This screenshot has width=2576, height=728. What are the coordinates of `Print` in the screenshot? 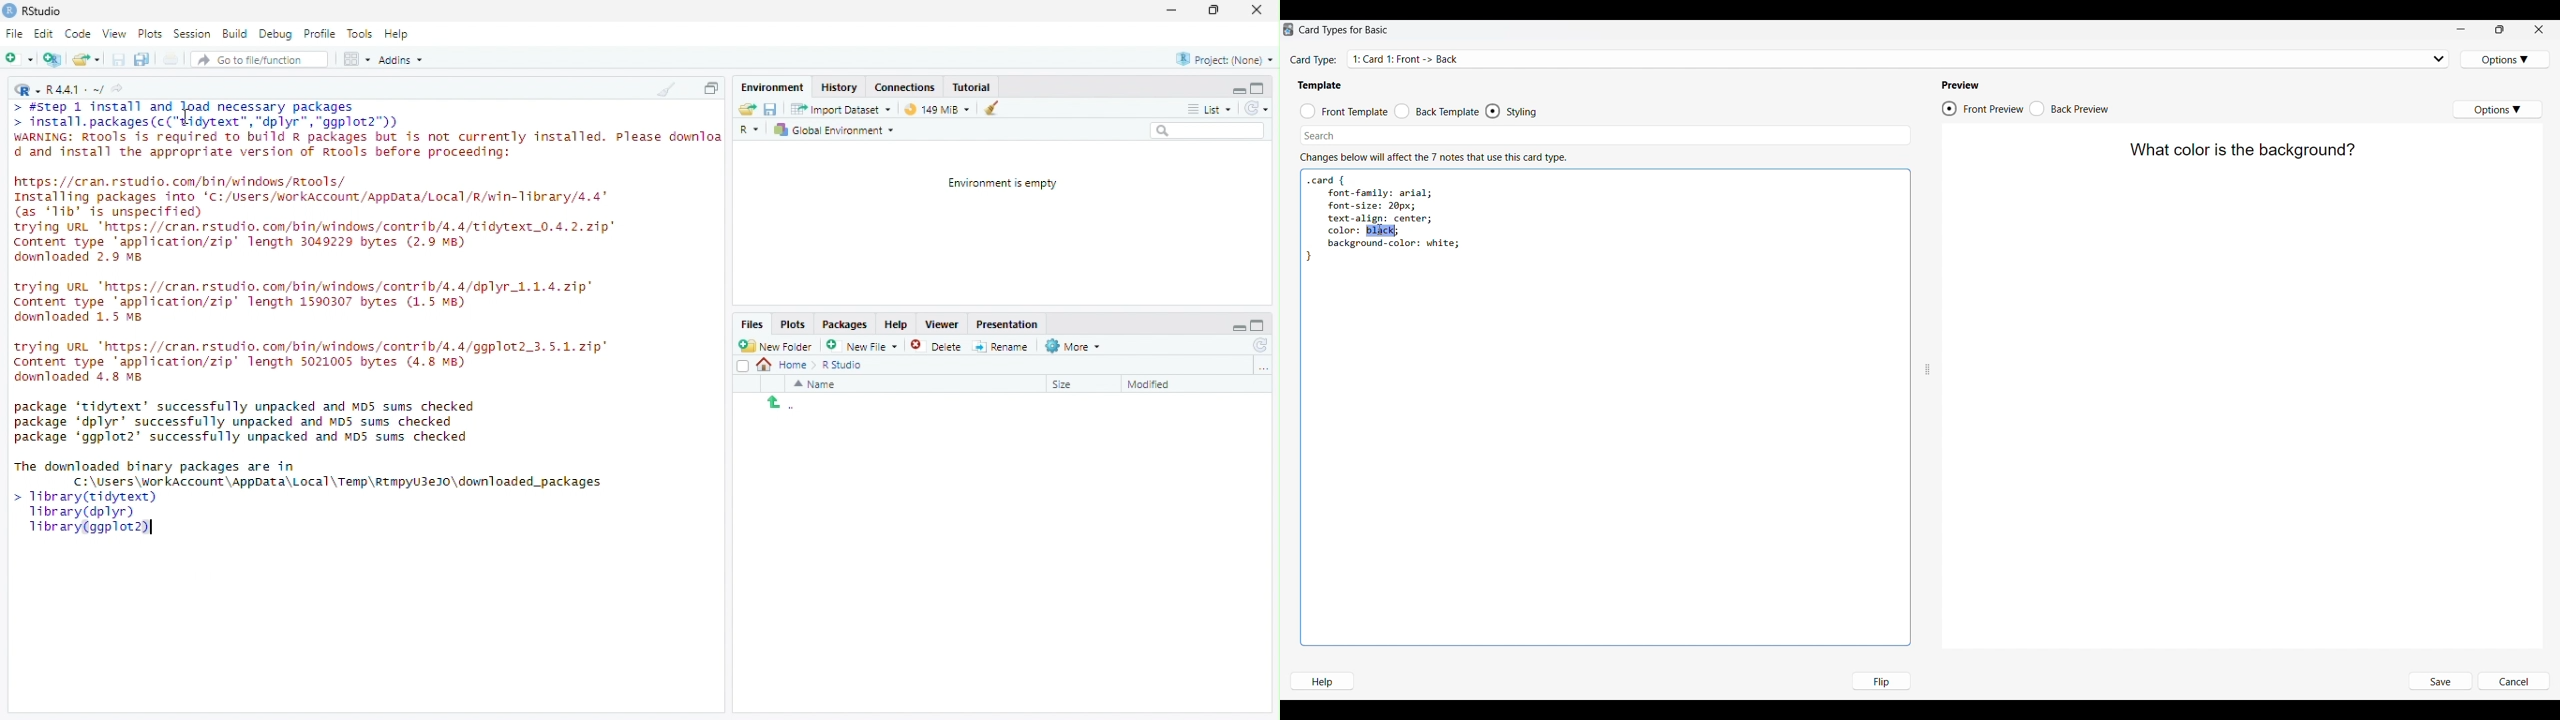 It's located at (172, 59).